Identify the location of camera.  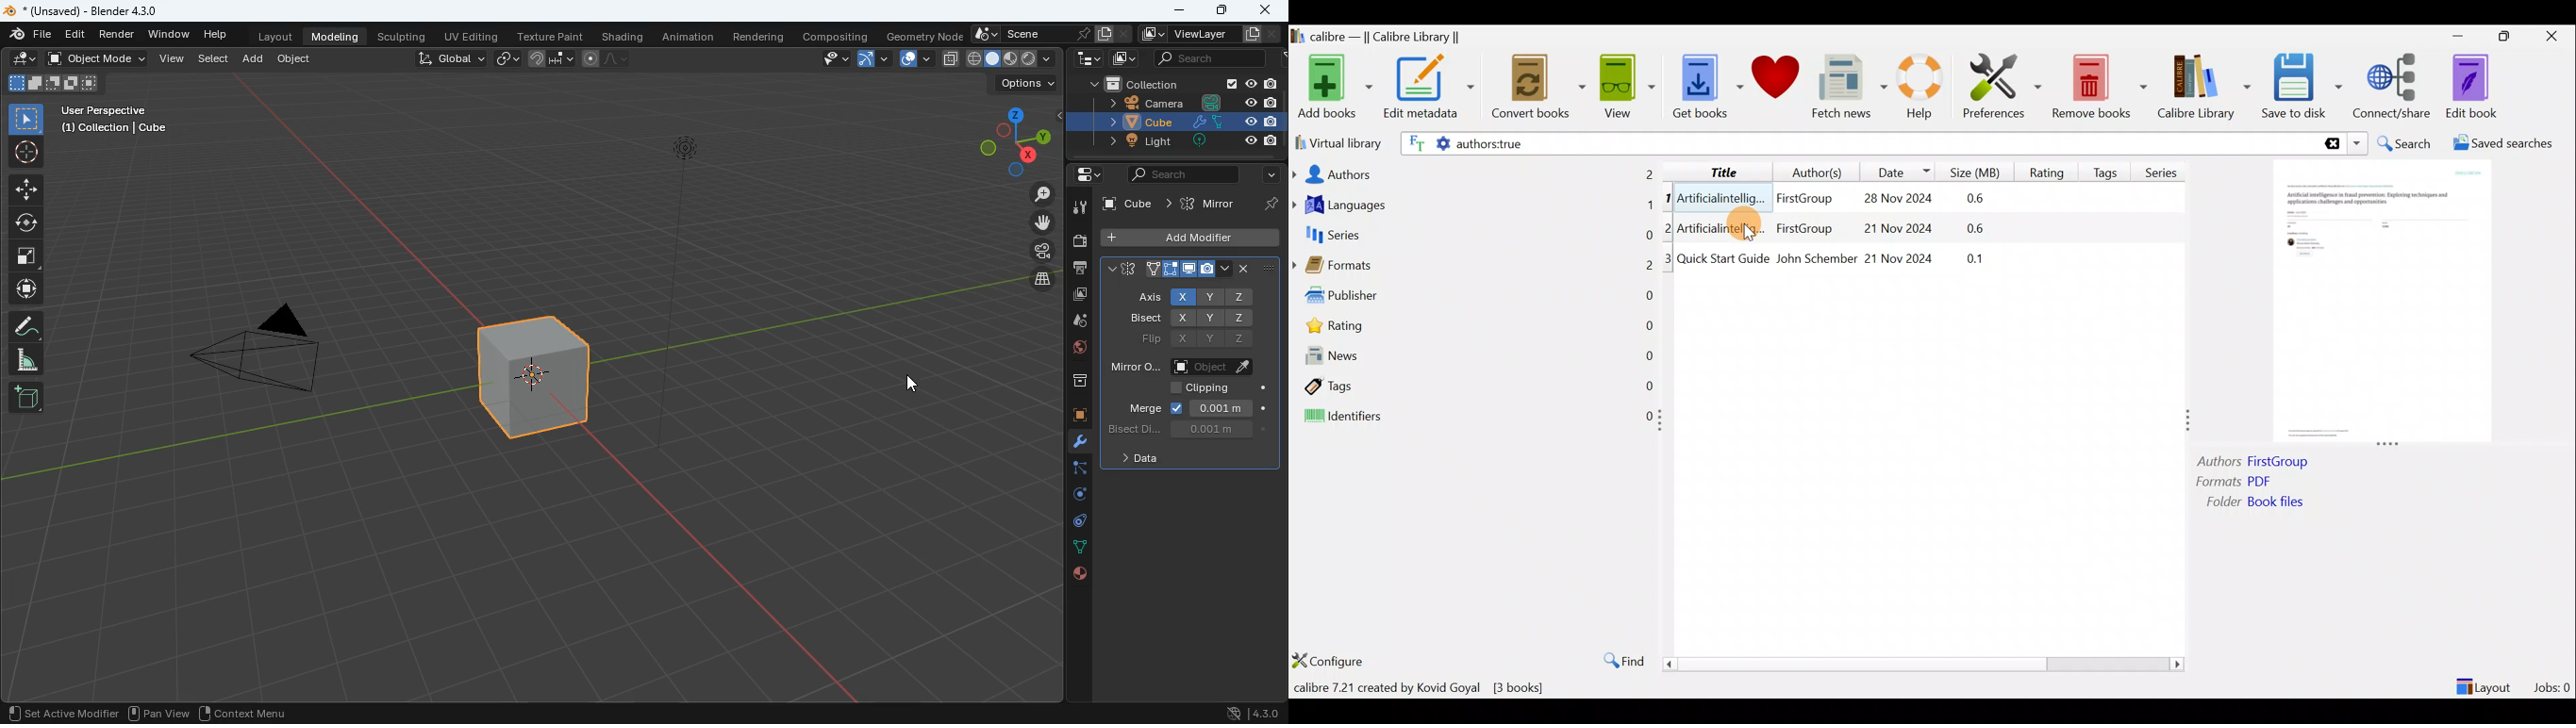
(1132, 102).